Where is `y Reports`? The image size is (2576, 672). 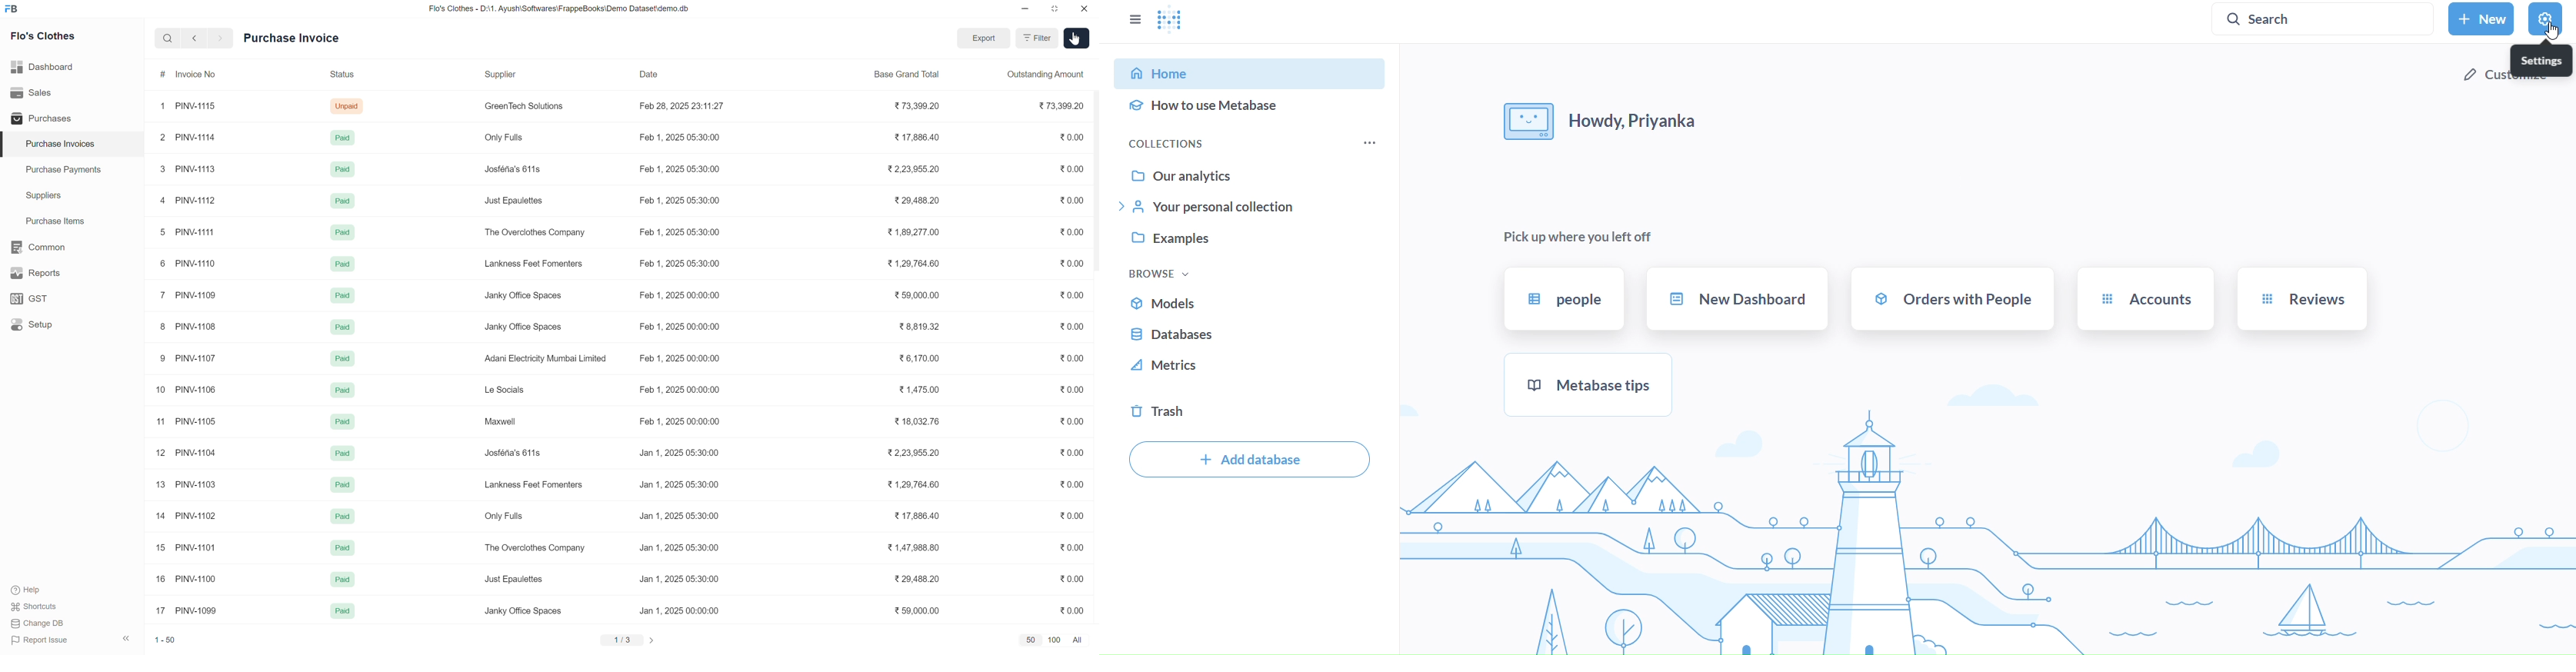 y Reports is located at coordinates (35, 274).